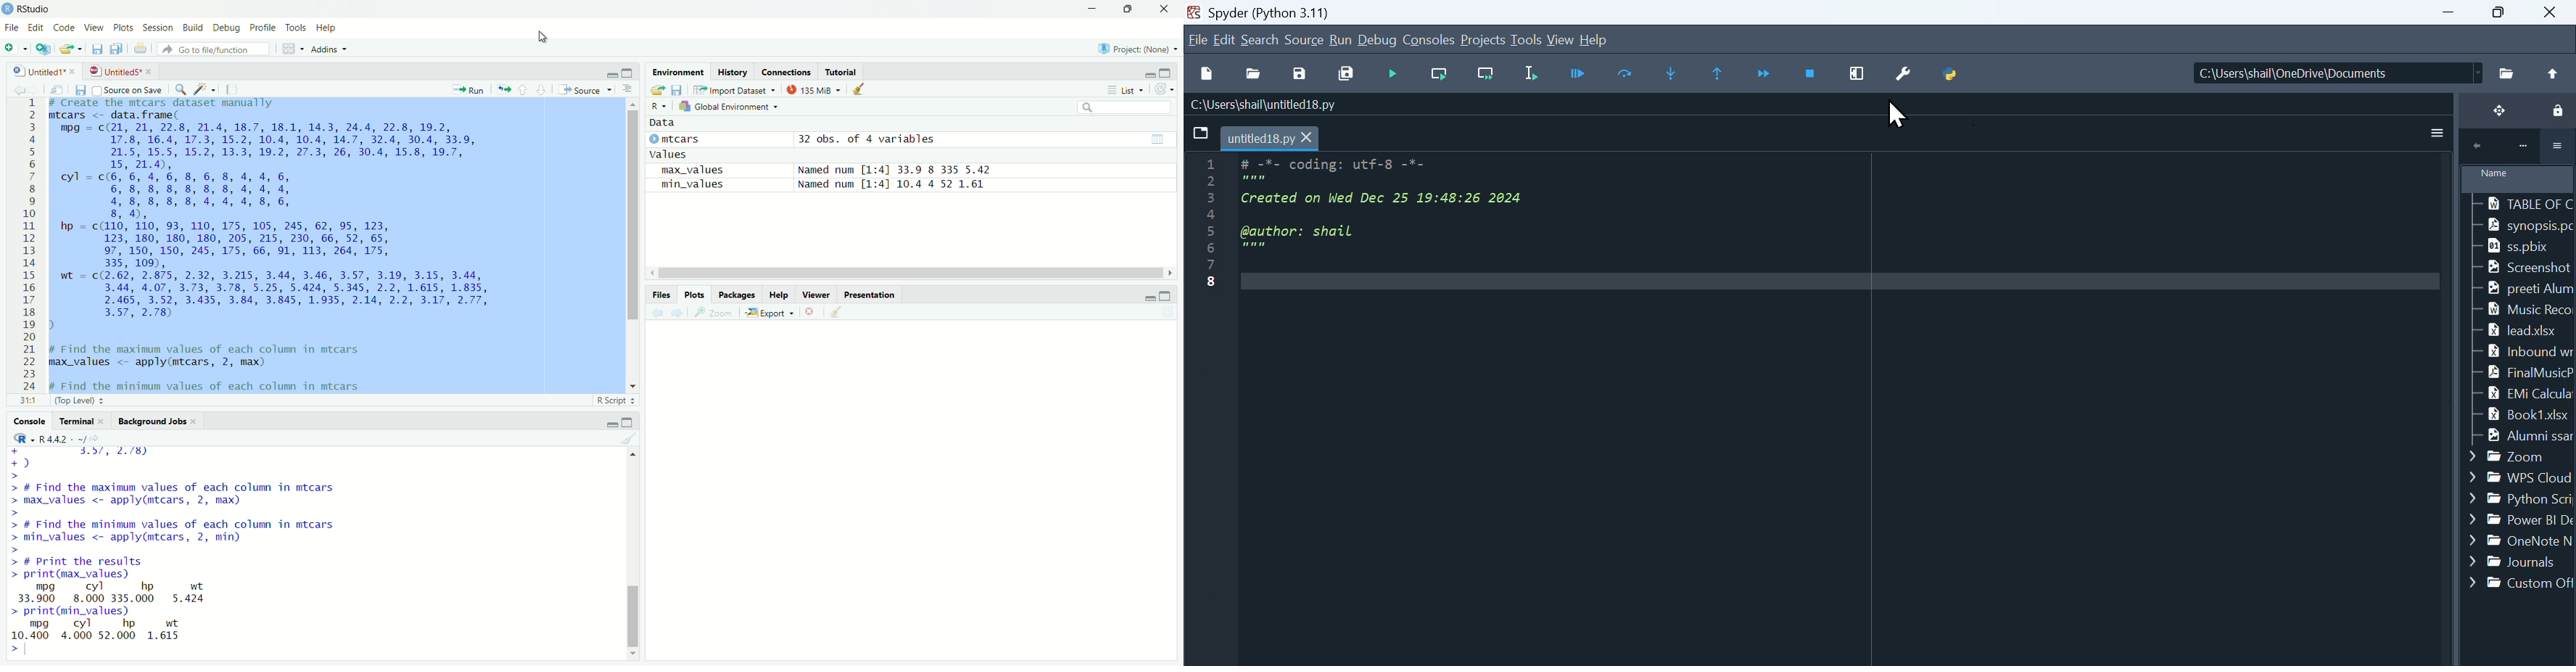 This screenshot has height=672, width=2576. I want to click on cursor, so click(542, 38).